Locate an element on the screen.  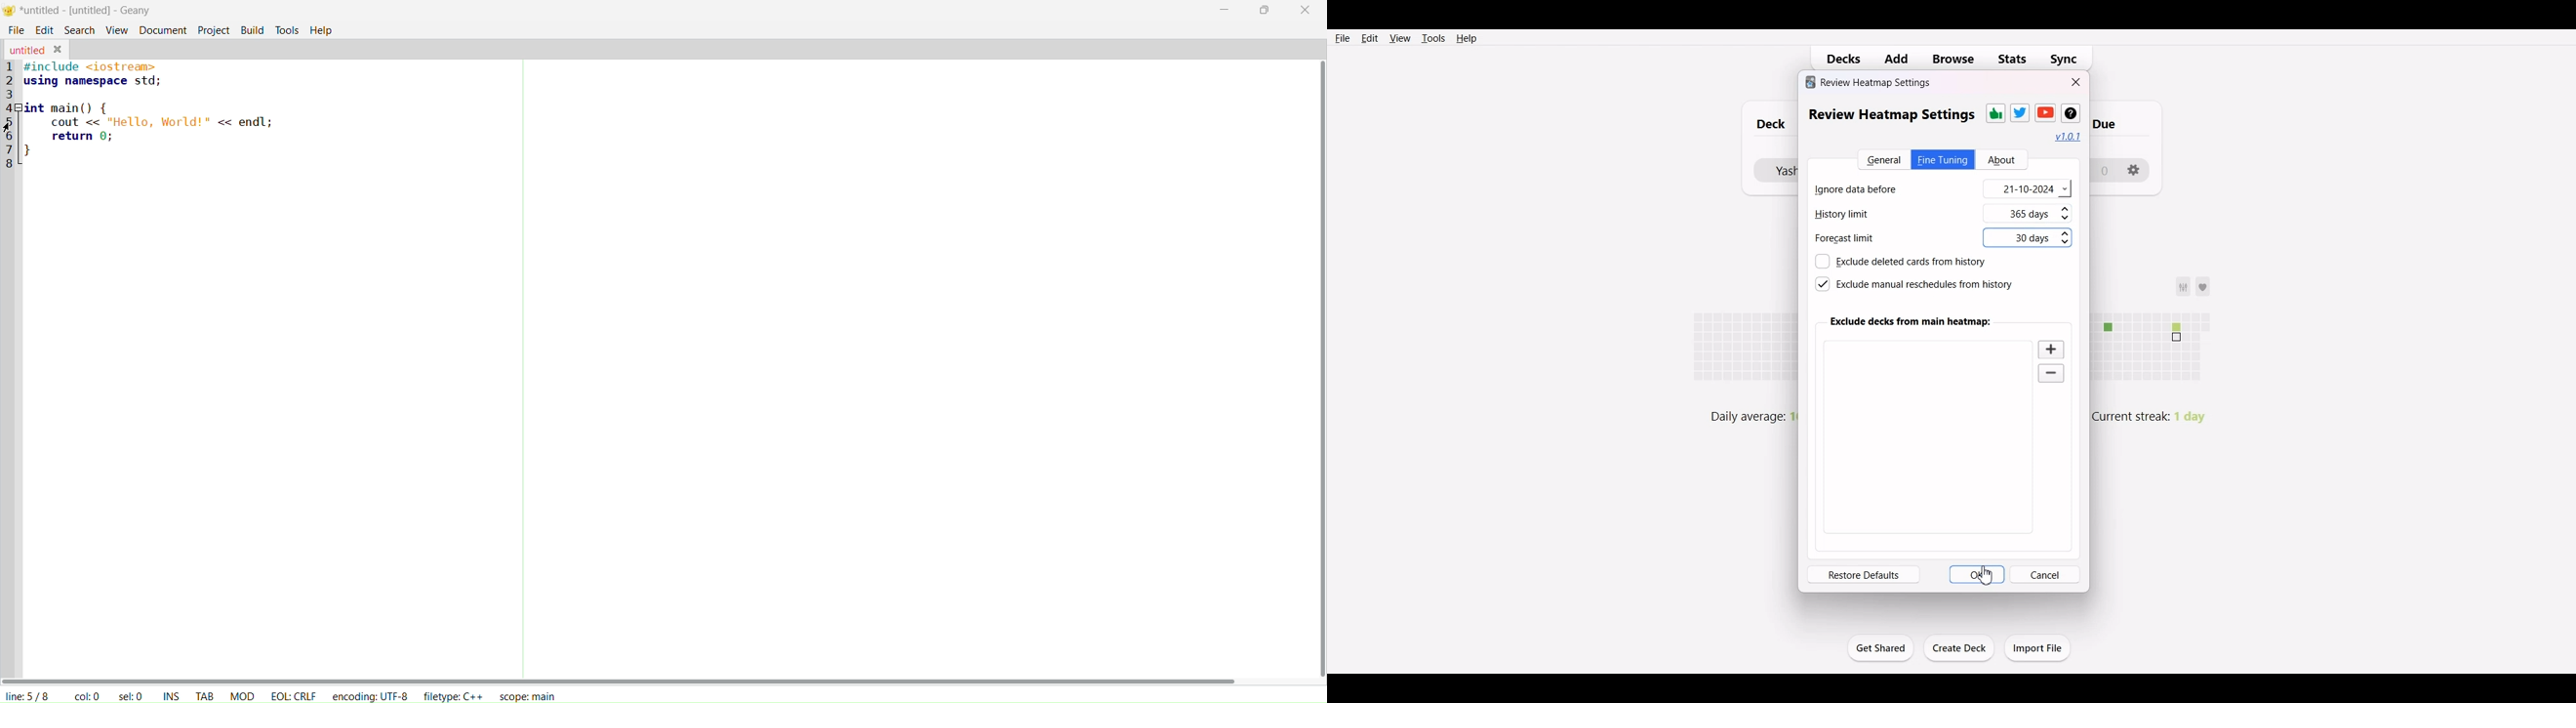
Fine Tuning is located at coordinates (1943, 159).